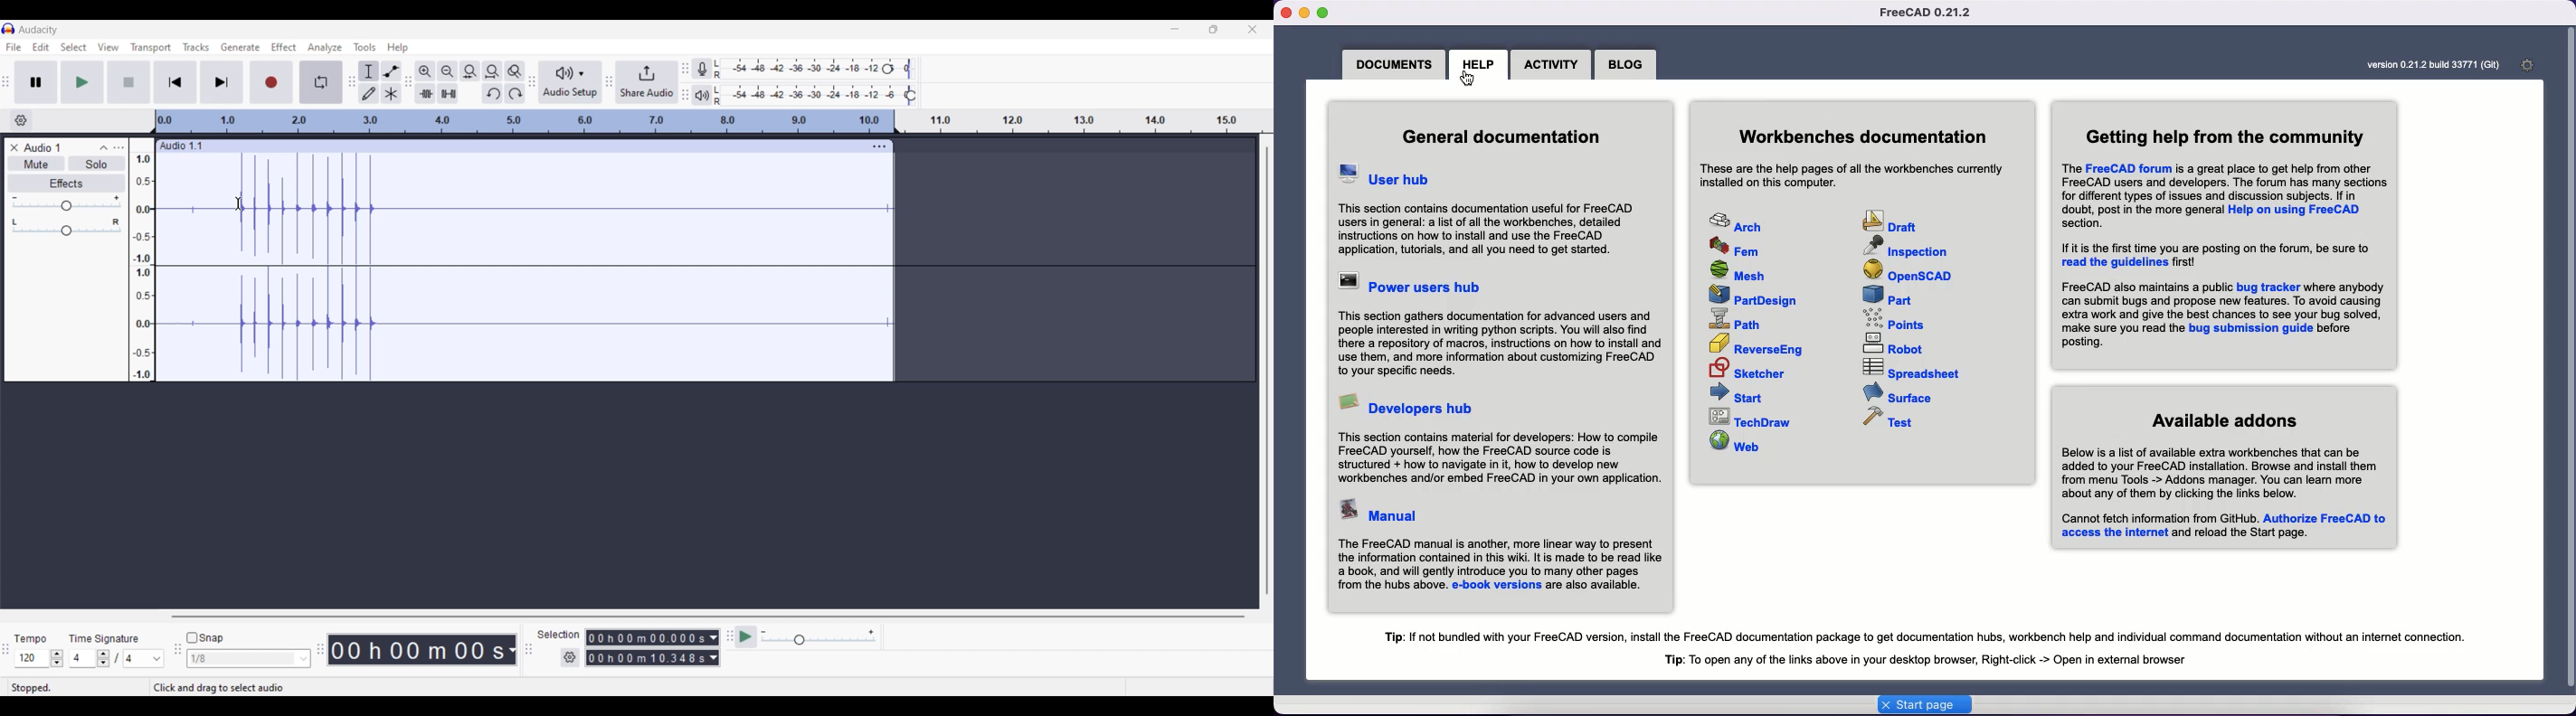 Image resolution: width=2576 pixels, height=728 pixels. I want to click on Selection settings, so click(570, 658).